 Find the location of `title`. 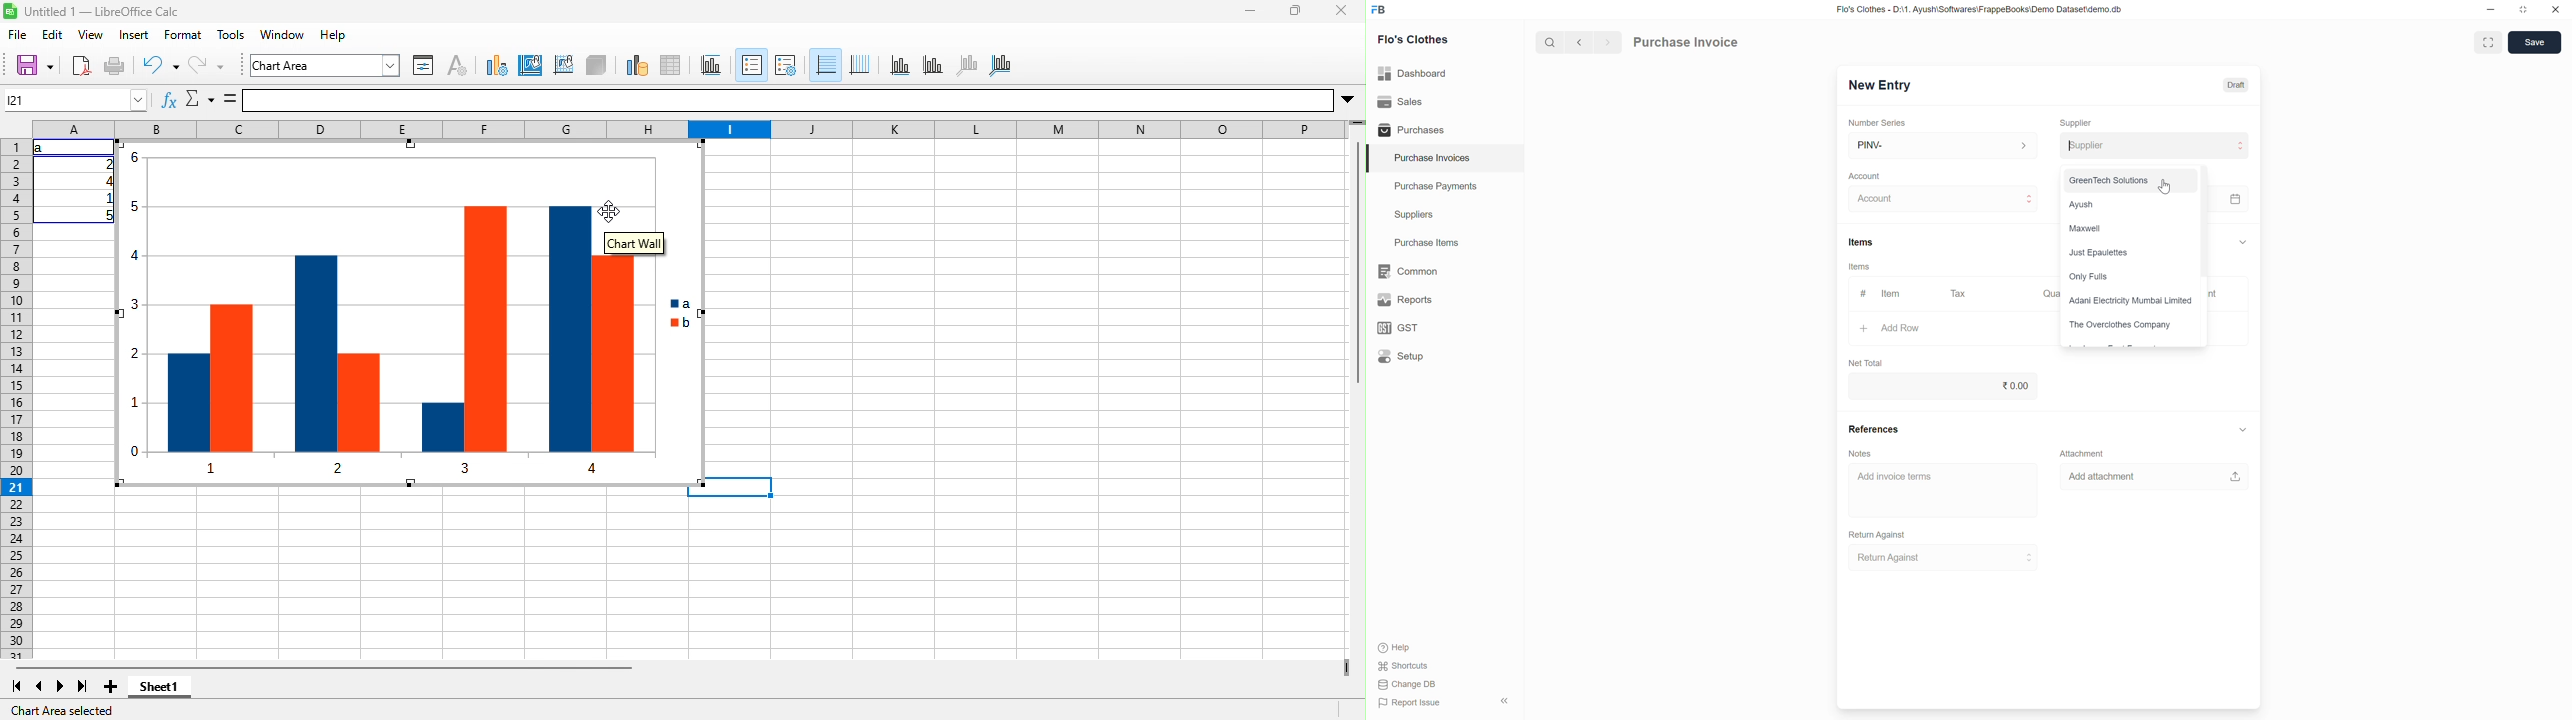

title is located at coordinates (712, 67).